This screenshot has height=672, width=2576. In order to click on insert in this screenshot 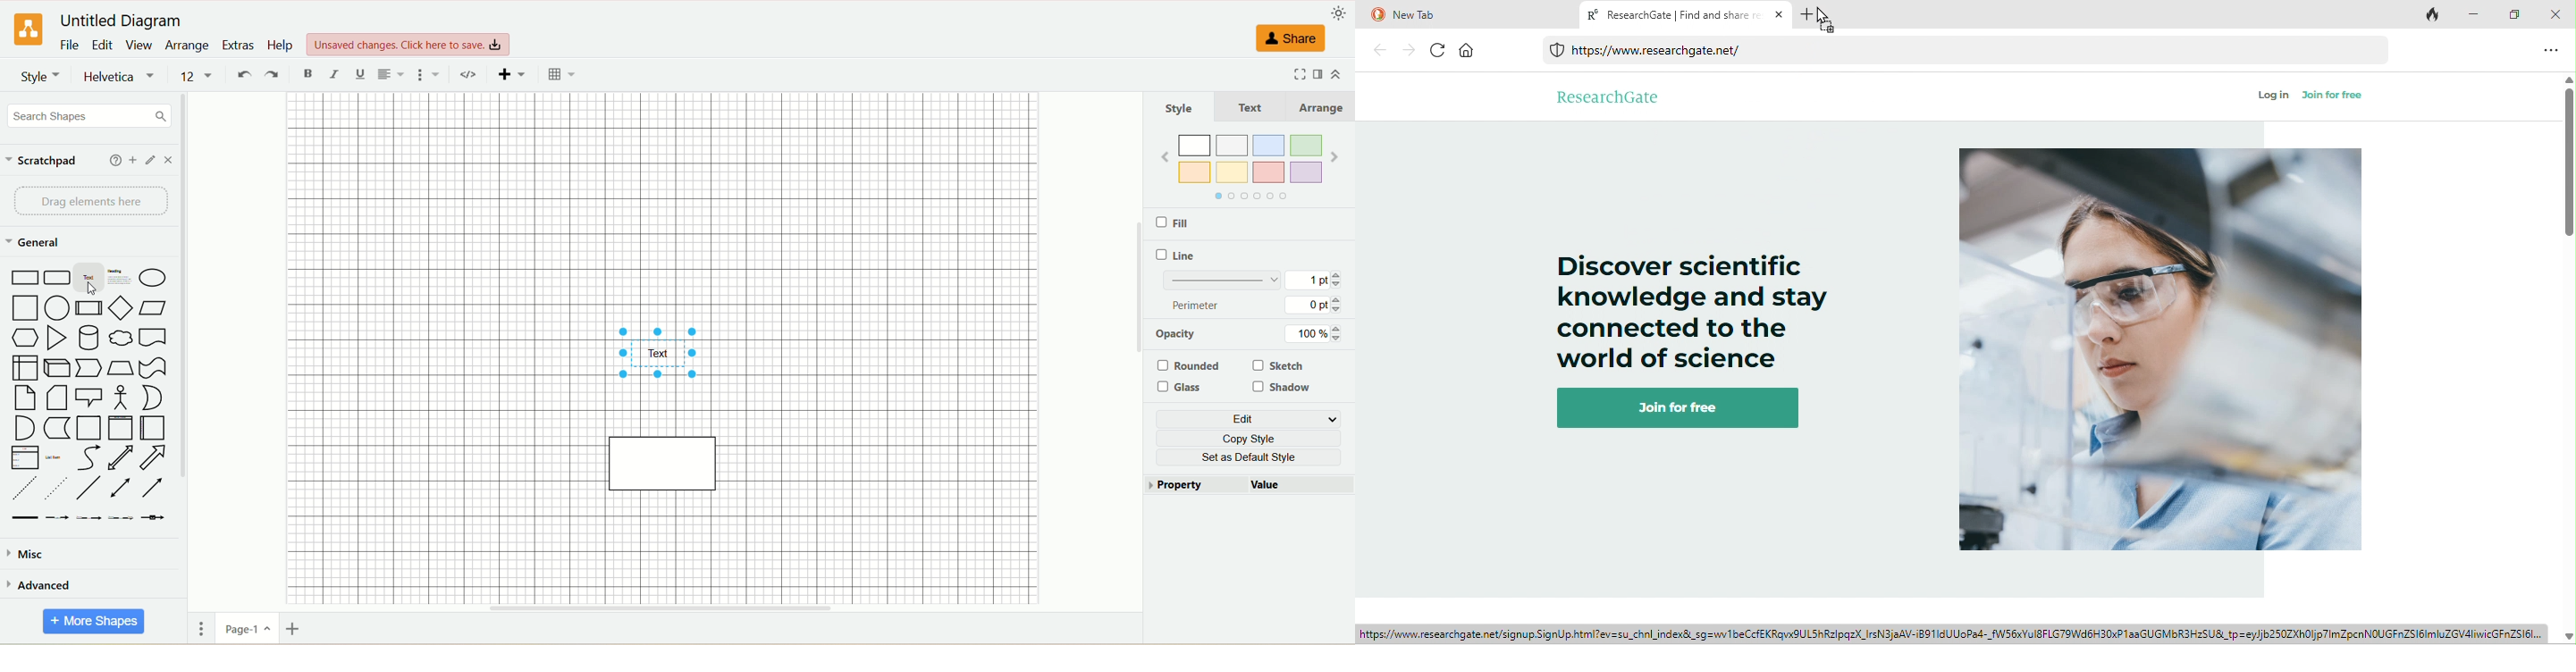, I will do `click(515, 75)`.